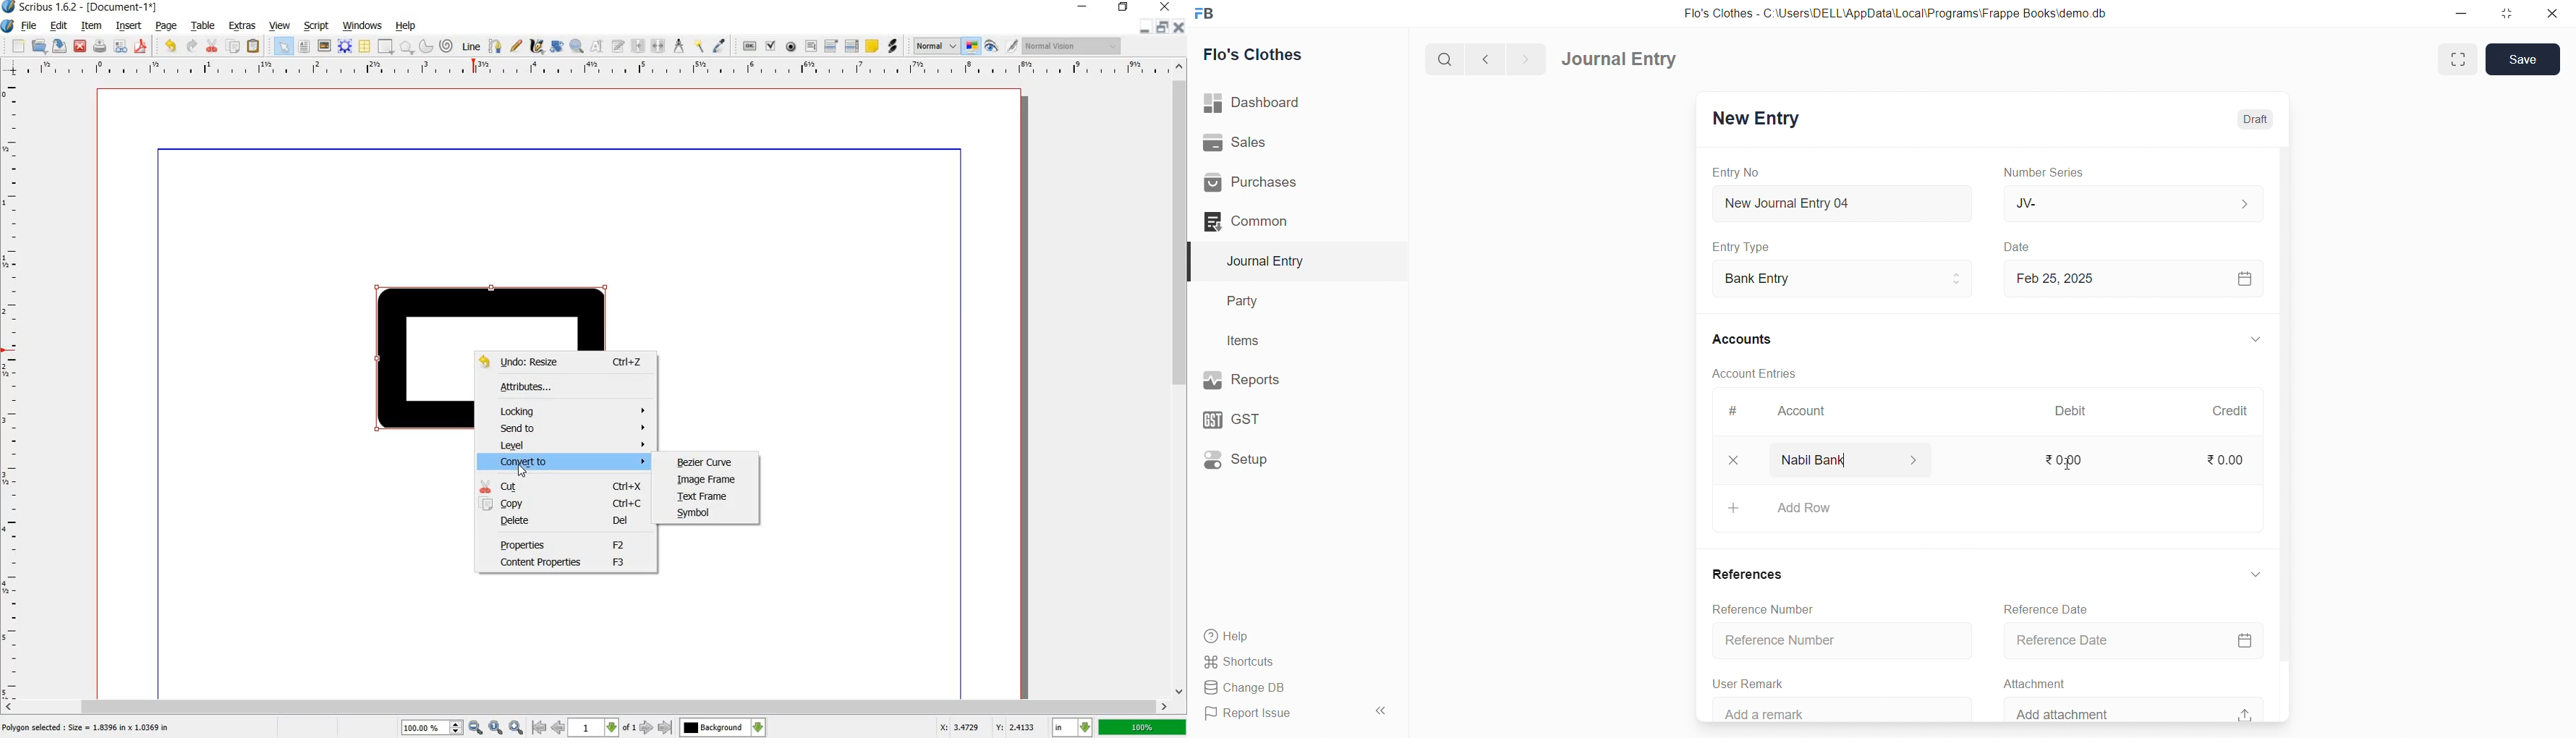 The image size is (2576, 756). What do you see at coordinates (1290, 261) in the screenshot?
I see `Journal Entry` at bounding box center [1290, 261].